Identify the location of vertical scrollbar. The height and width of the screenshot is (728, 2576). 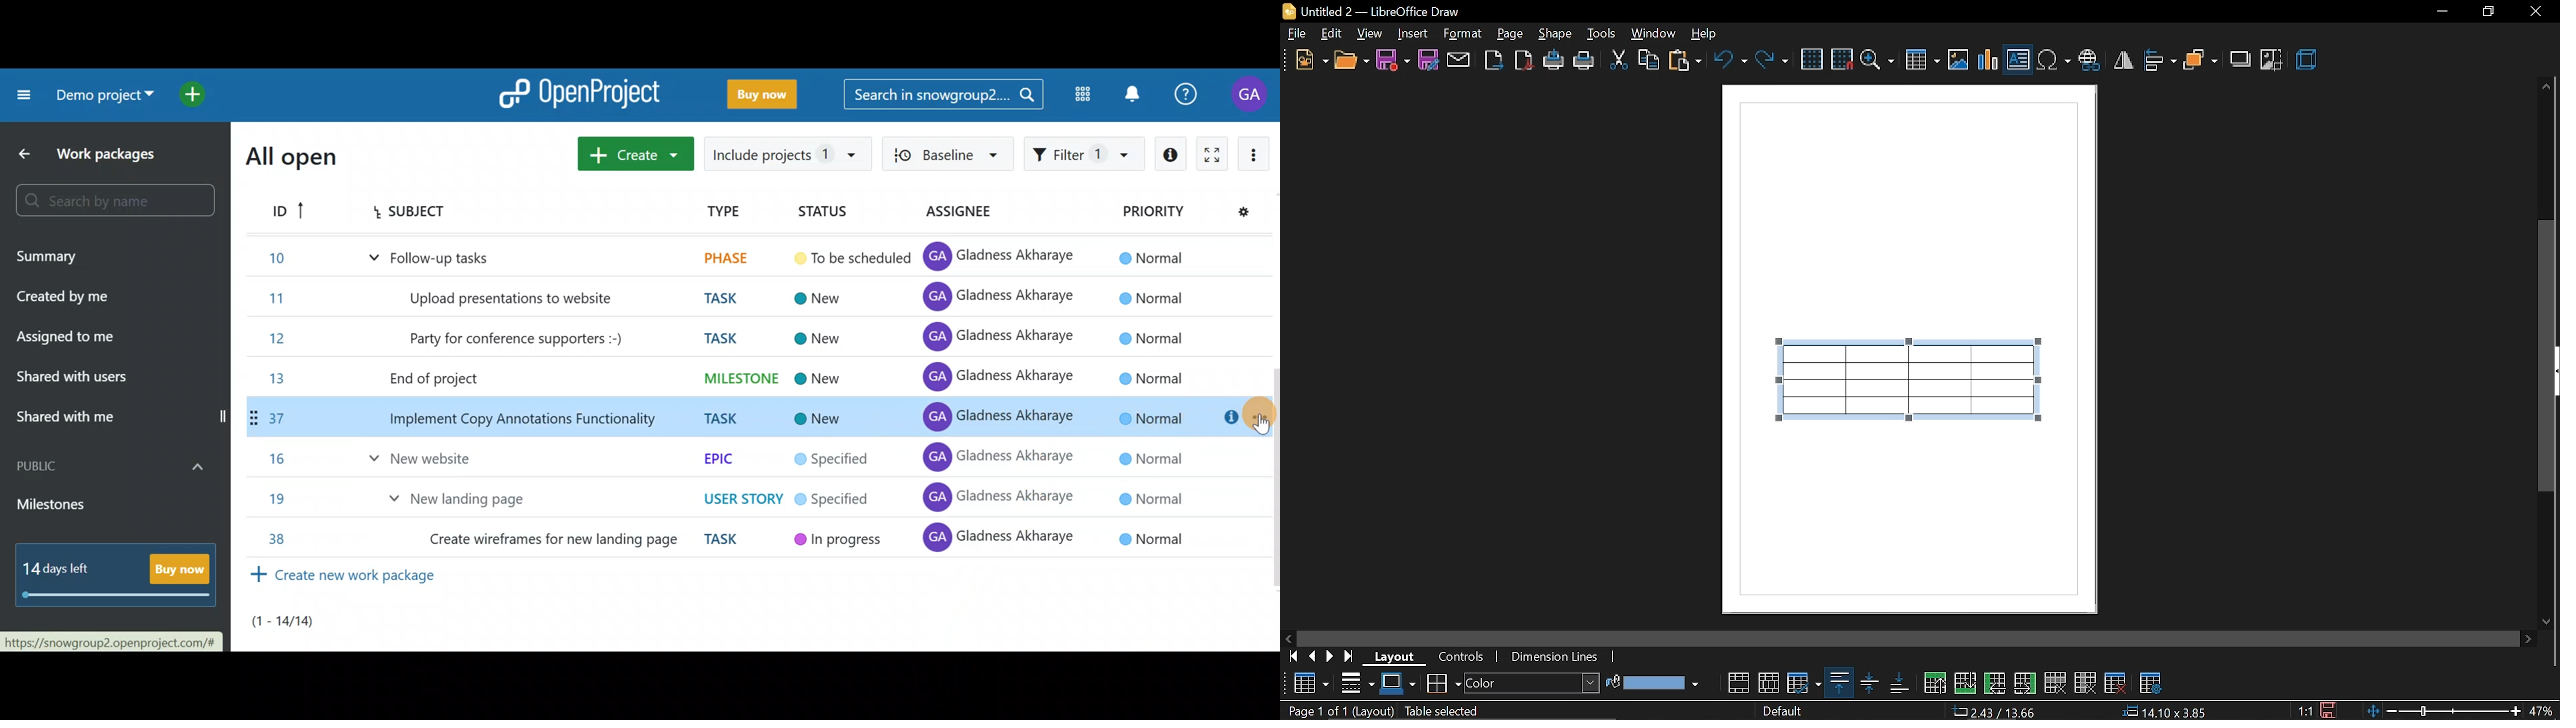
(2547, 356).